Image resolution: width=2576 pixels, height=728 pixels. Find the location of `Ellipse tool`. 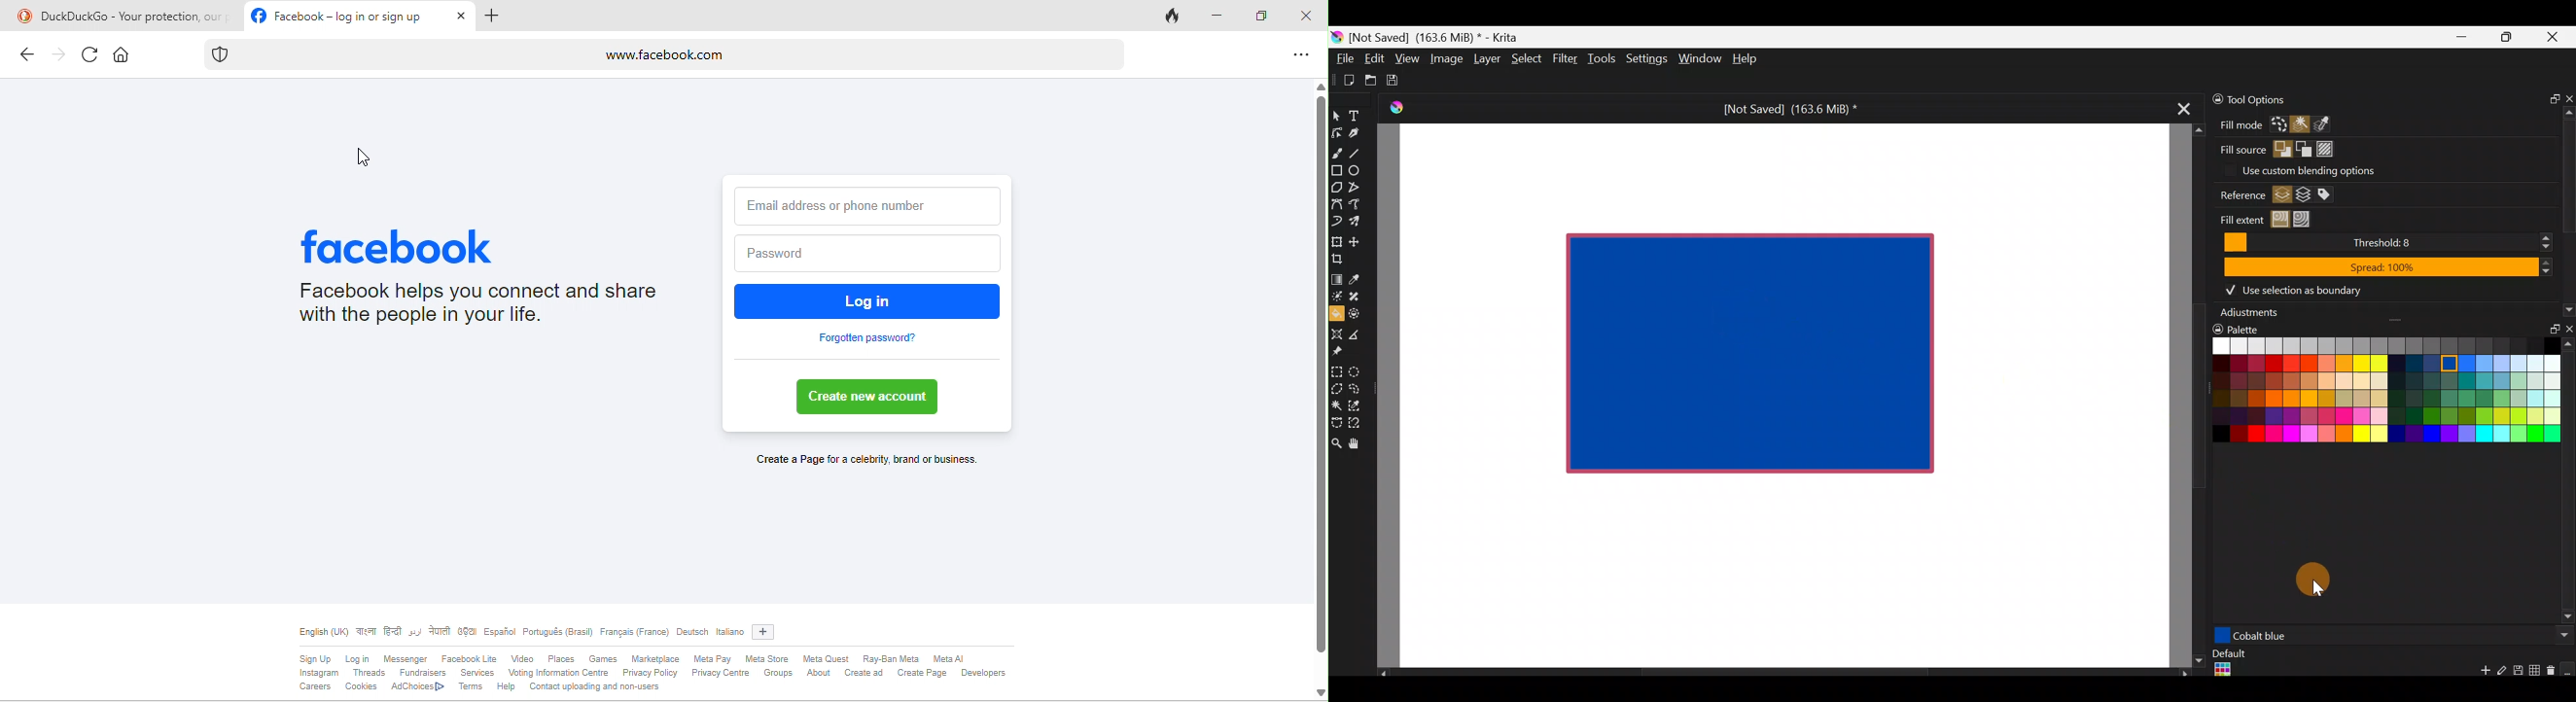

Ellipse tool is located at coordinates (1359, 170).